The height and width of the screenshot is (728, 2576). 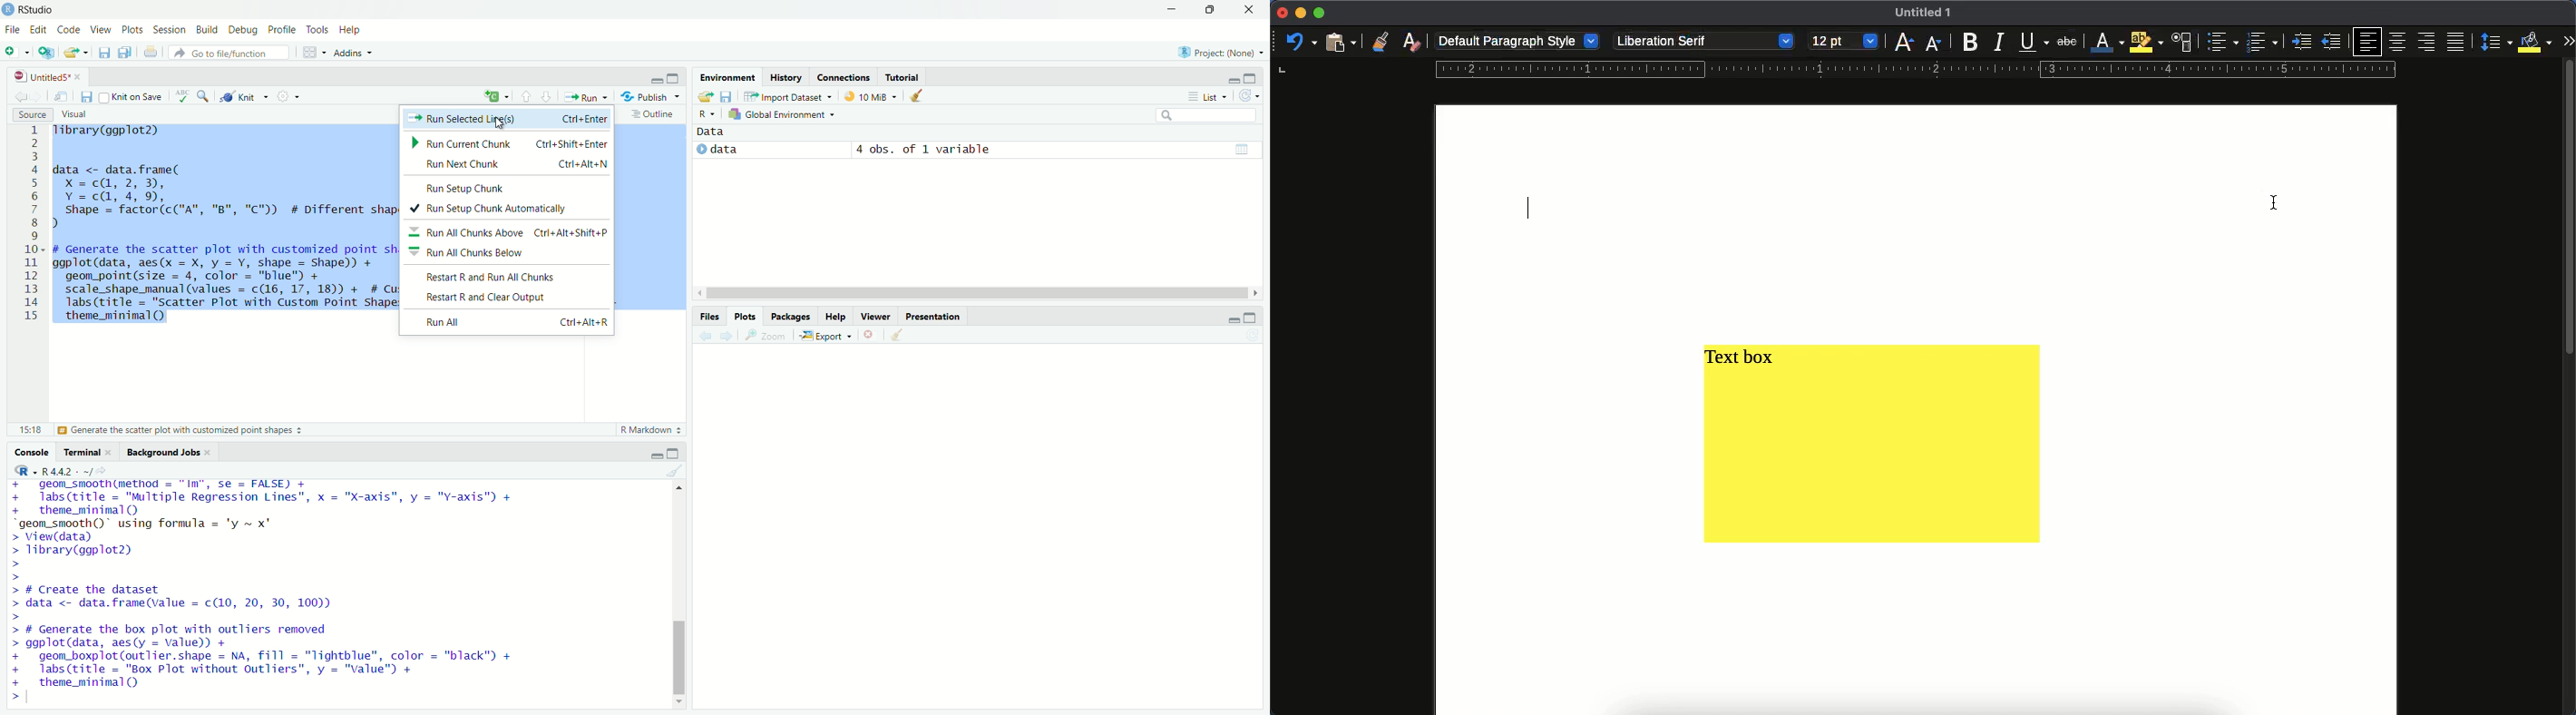 What do you see at coordinates (207, 453) in the screenshot?
I see `close` at bounding box center [207, 453].